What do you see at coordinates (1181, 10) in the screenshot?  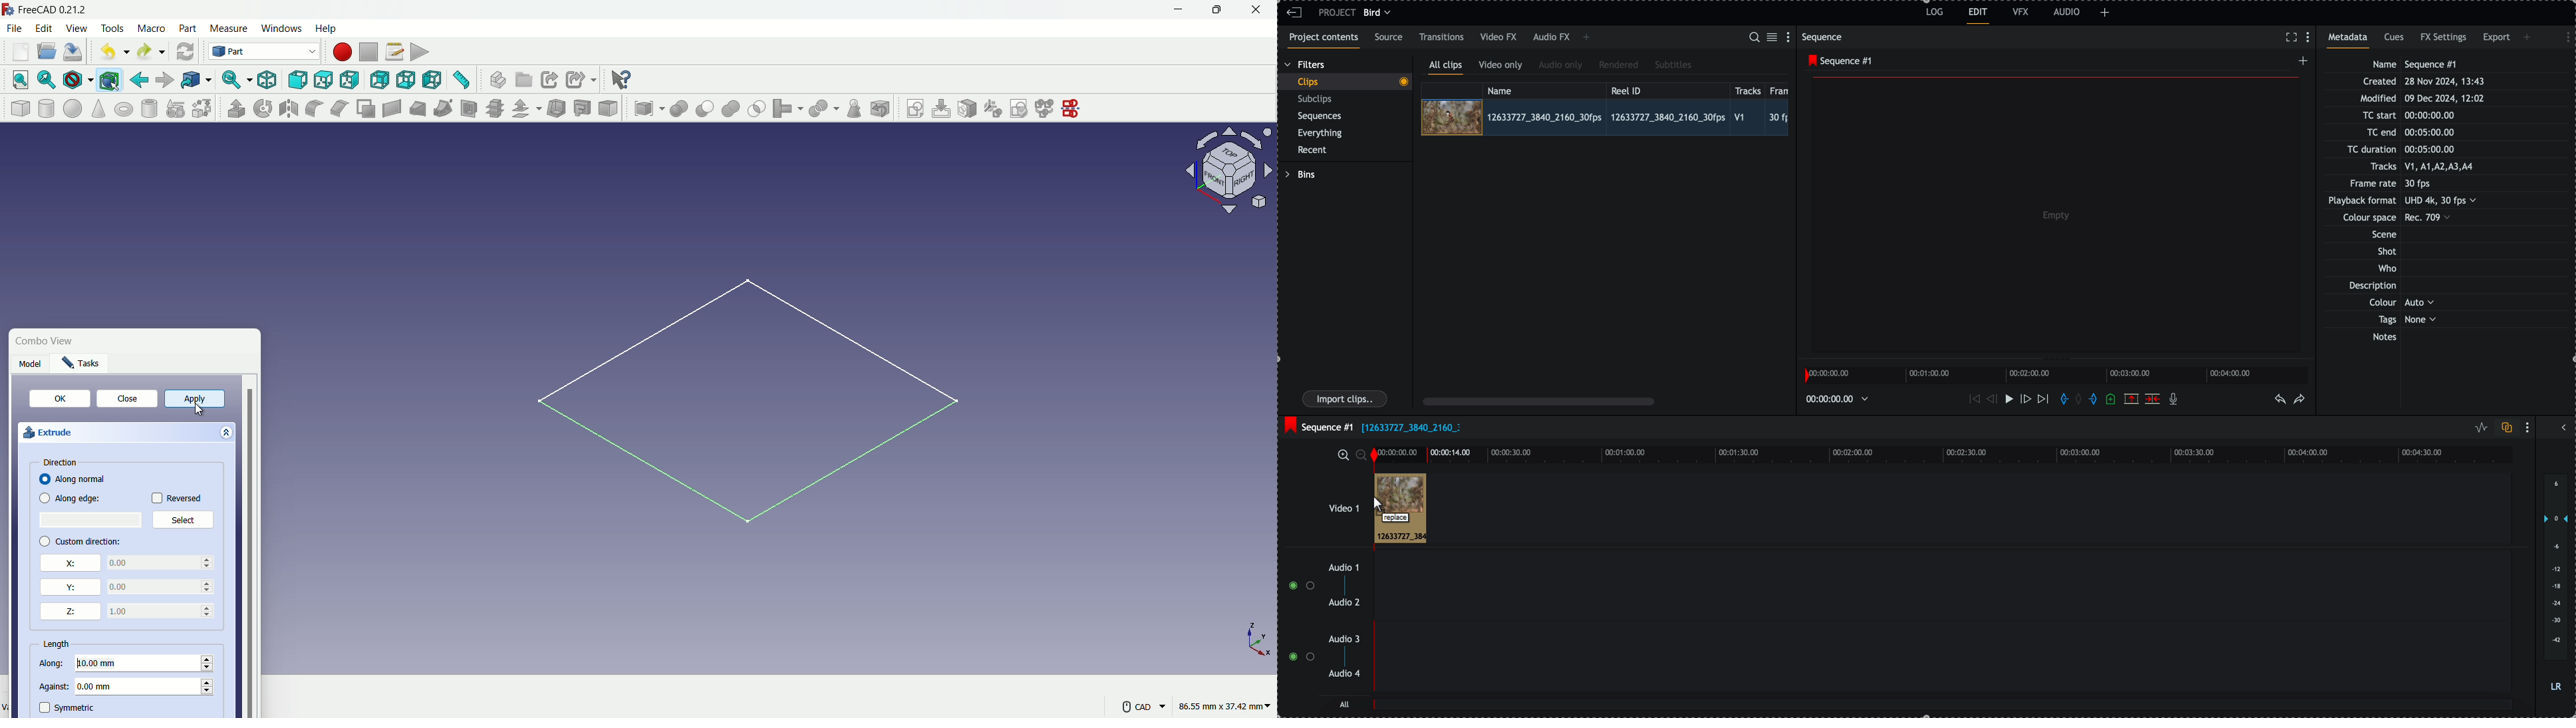 I see `minimize` at bounding box center [1181, 10].